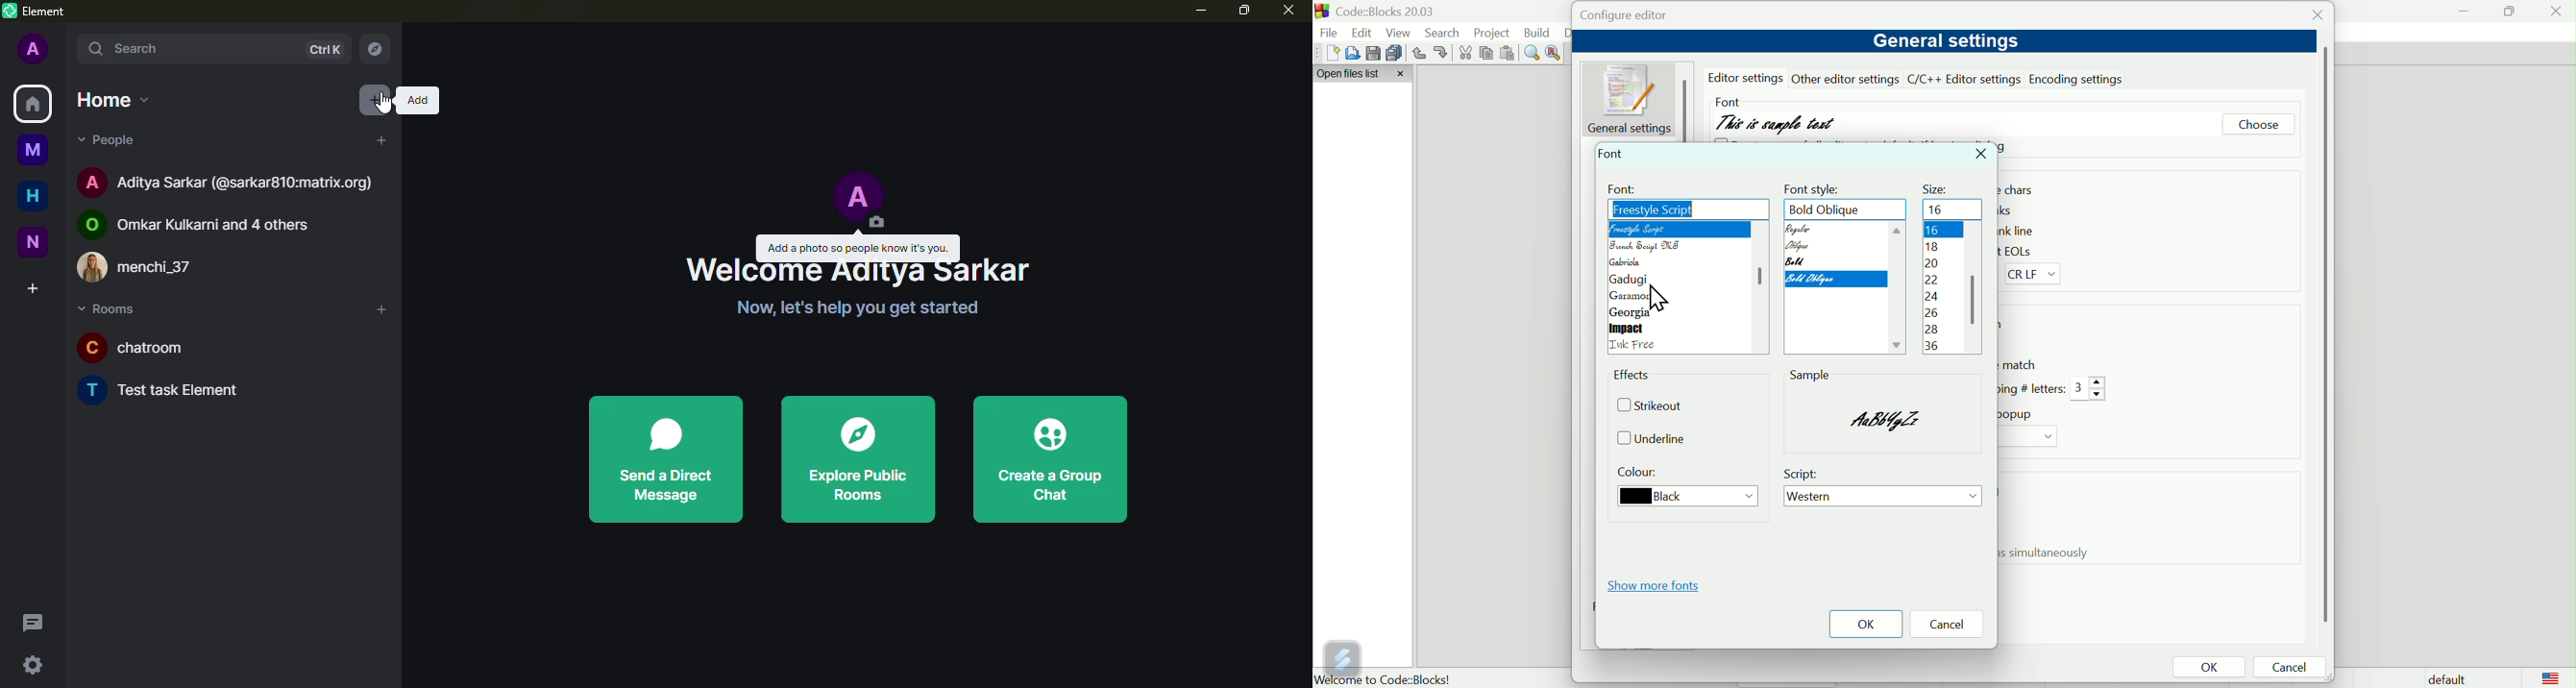 Image resolution: width=2576 pixels, height=700 pixels. I want to click on Omkar Kulkarni and 4 others, so click(197, 225).